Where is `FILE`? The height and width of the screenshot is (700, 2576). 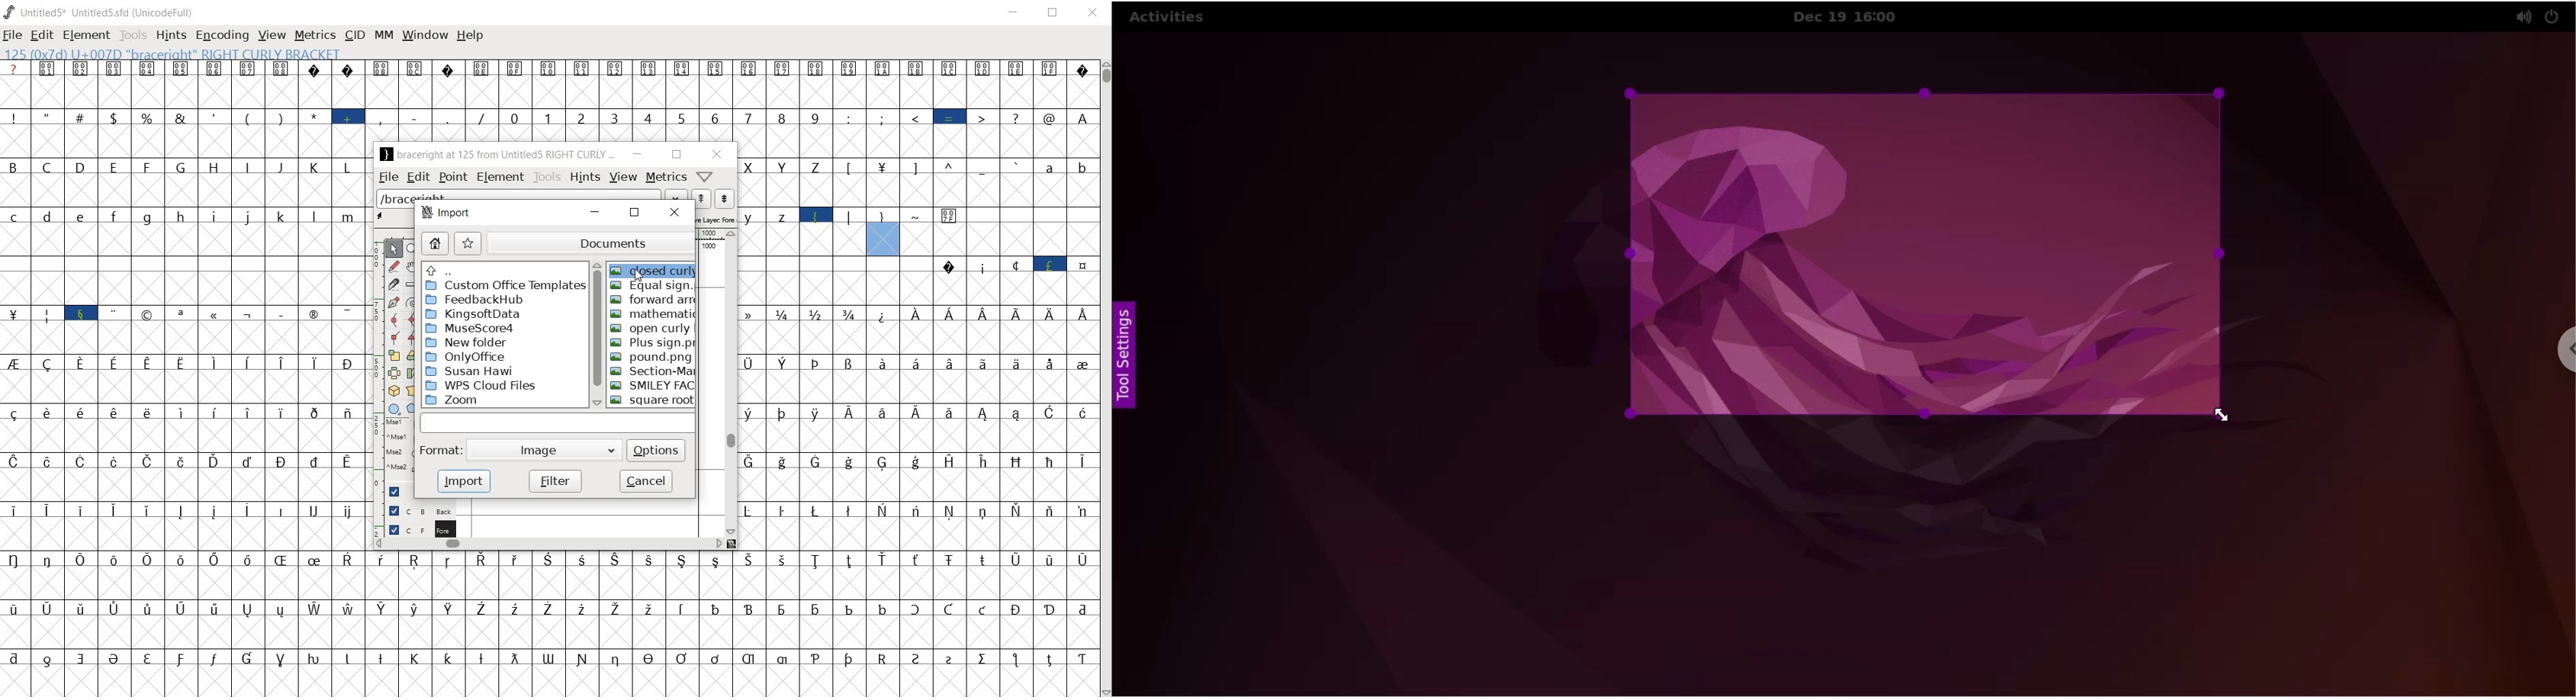
FILE is located at coordinates (13, 36).